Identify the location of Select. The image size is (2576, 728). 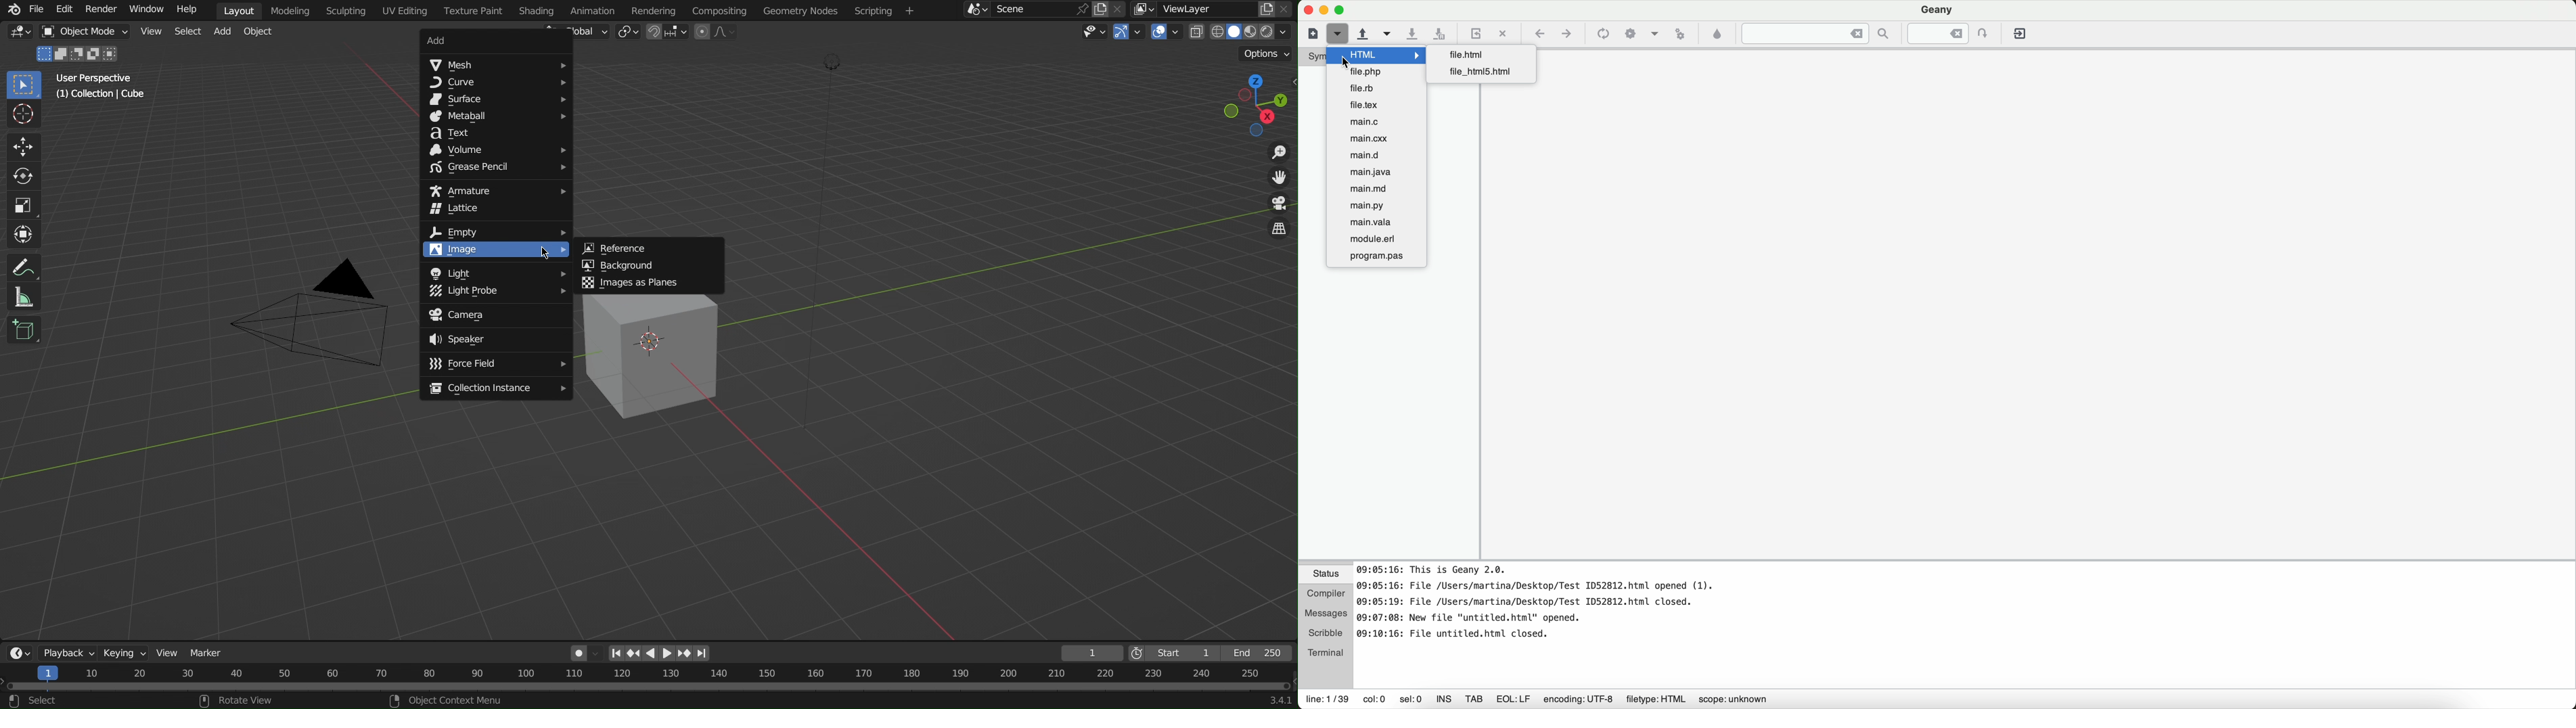
(186, 32).